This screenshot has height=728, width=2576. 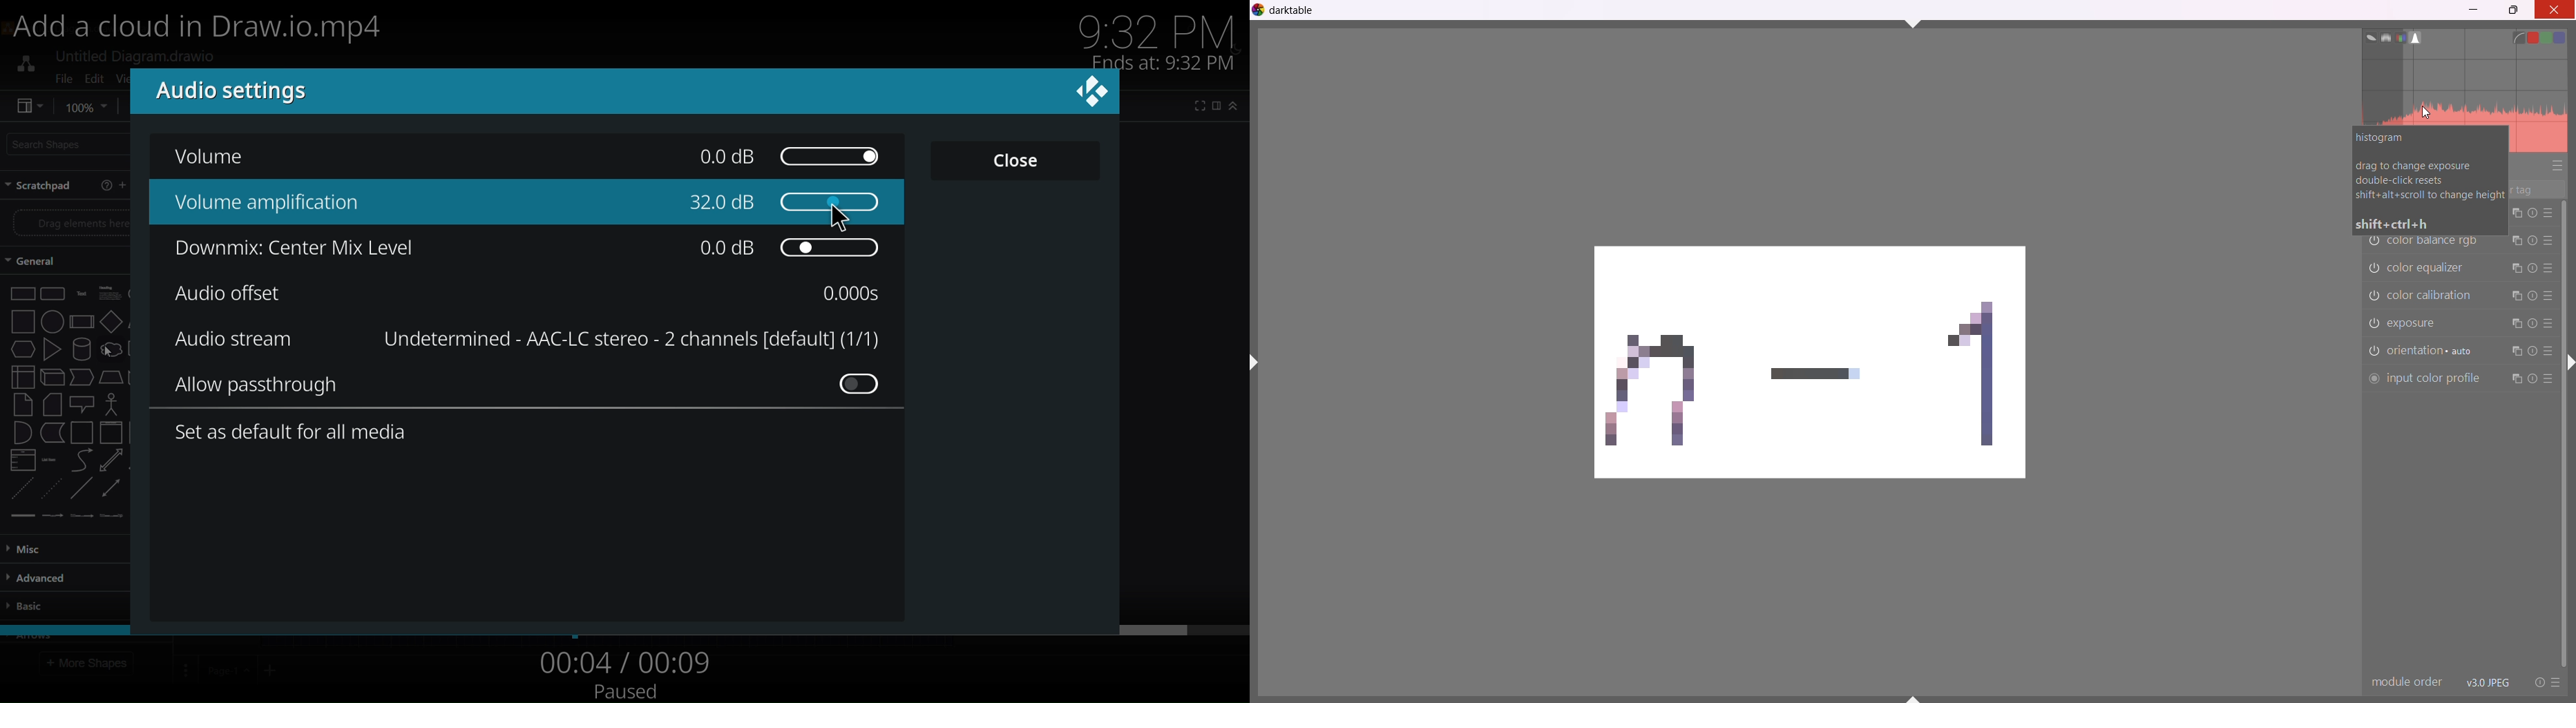 What do you see at coordinates (2532, 352) in the screenshot?
I see `reset parameters` at bounding box center [2532, 352].